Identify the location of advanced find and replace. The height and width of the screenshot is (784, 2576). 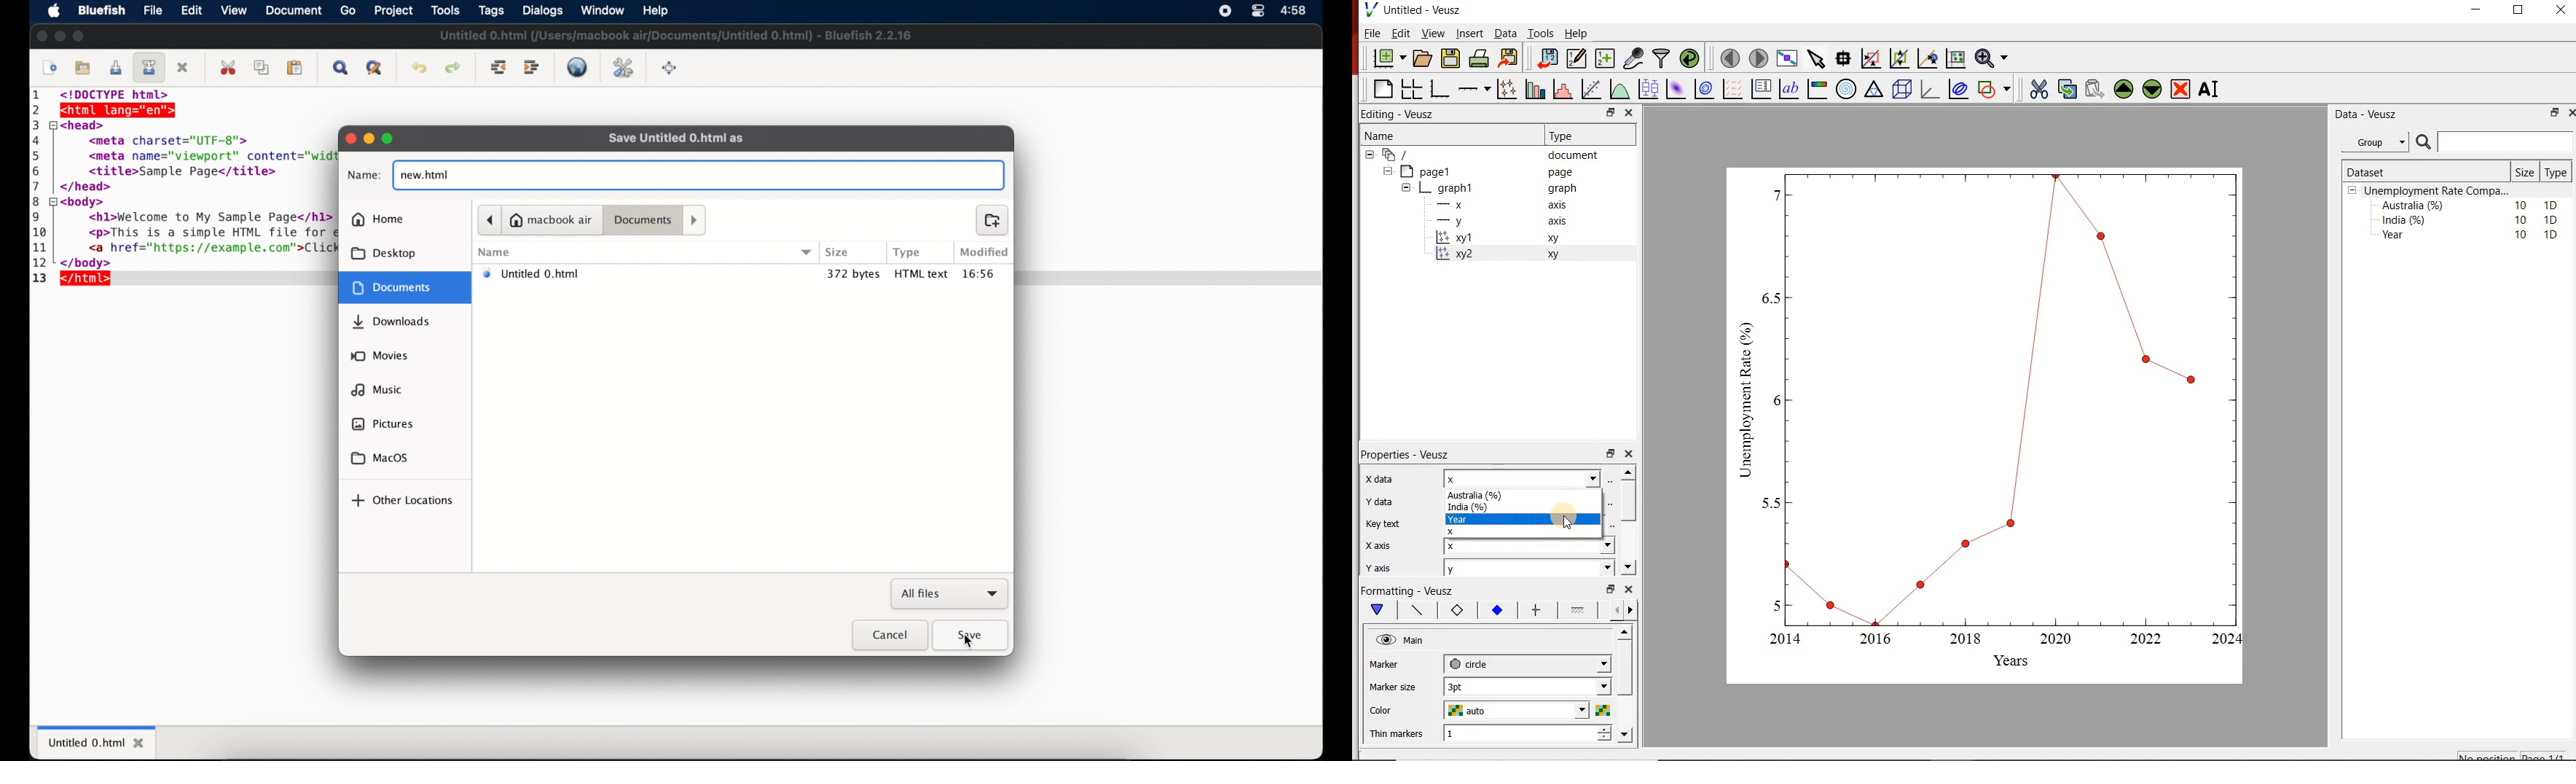
(375, 68).